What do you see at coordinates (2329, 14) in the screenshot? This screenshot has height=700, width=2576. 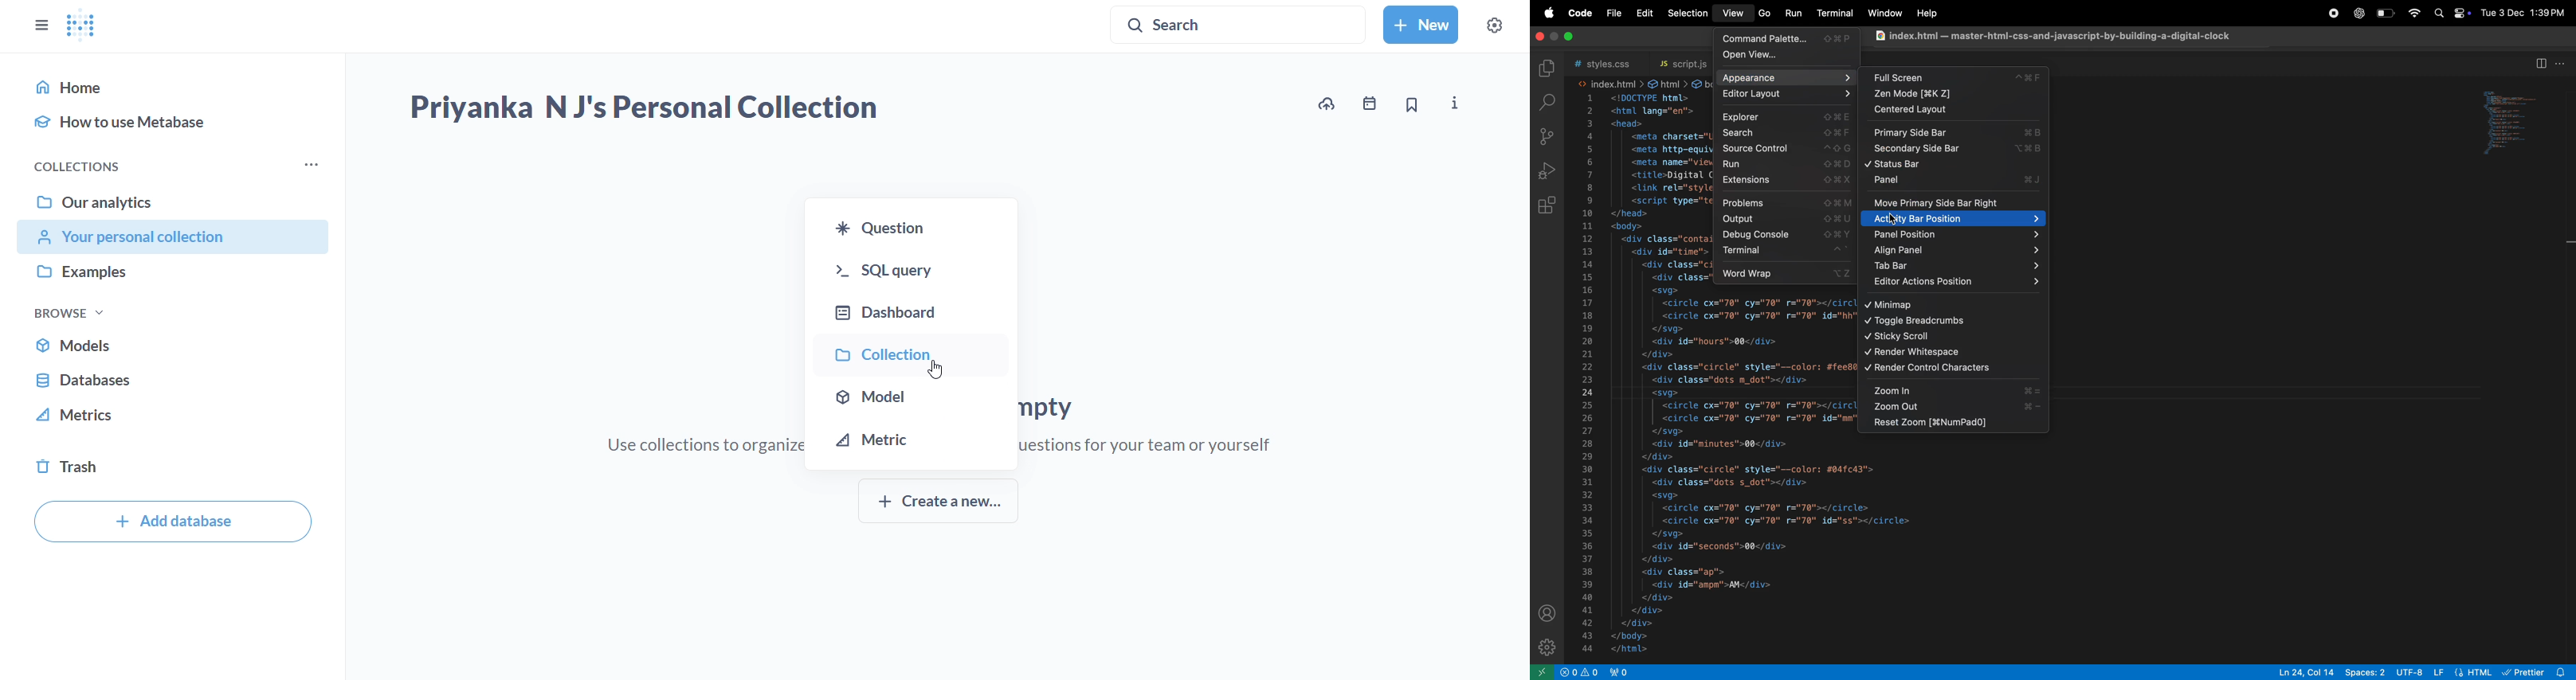 I see `record` at bounding box center [2329, 14].